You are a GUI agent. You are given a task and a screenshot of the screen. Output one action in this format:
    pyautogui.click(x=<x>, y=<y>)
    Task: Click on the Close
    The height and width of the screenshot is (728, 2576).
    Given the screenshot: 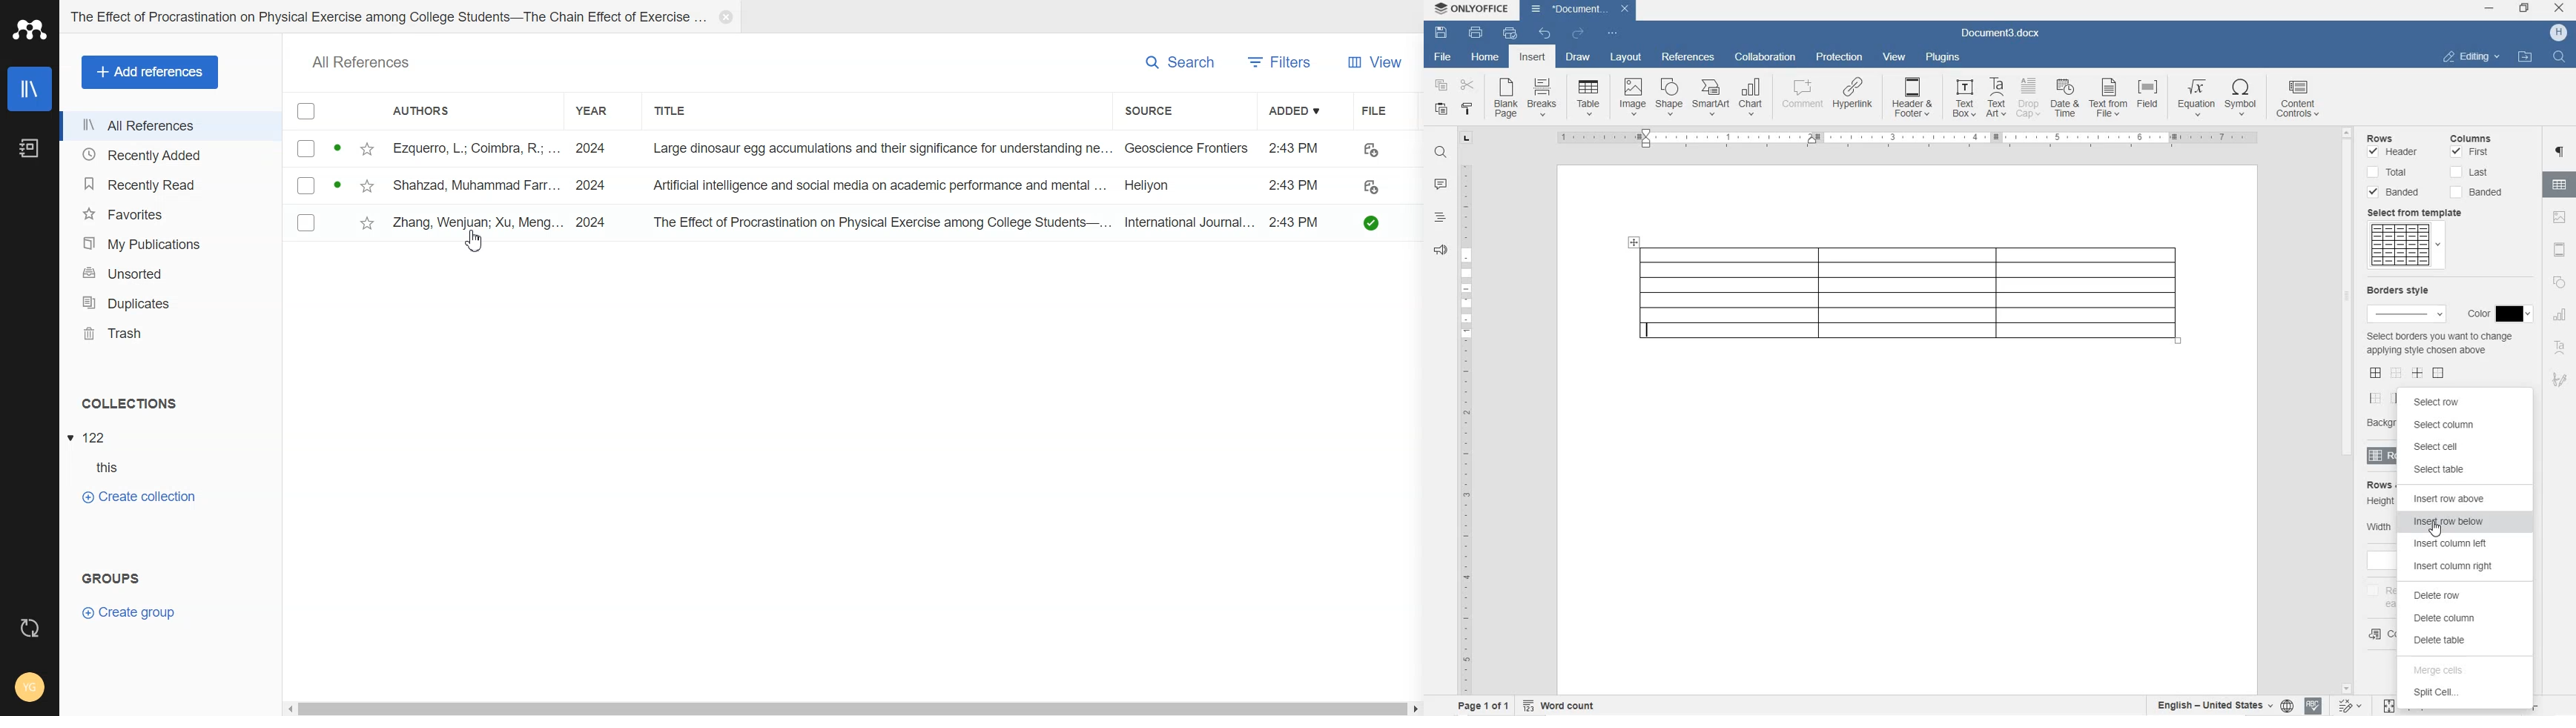 What is the action you would take?
    pyautogui.click(x=724, y=17)
    